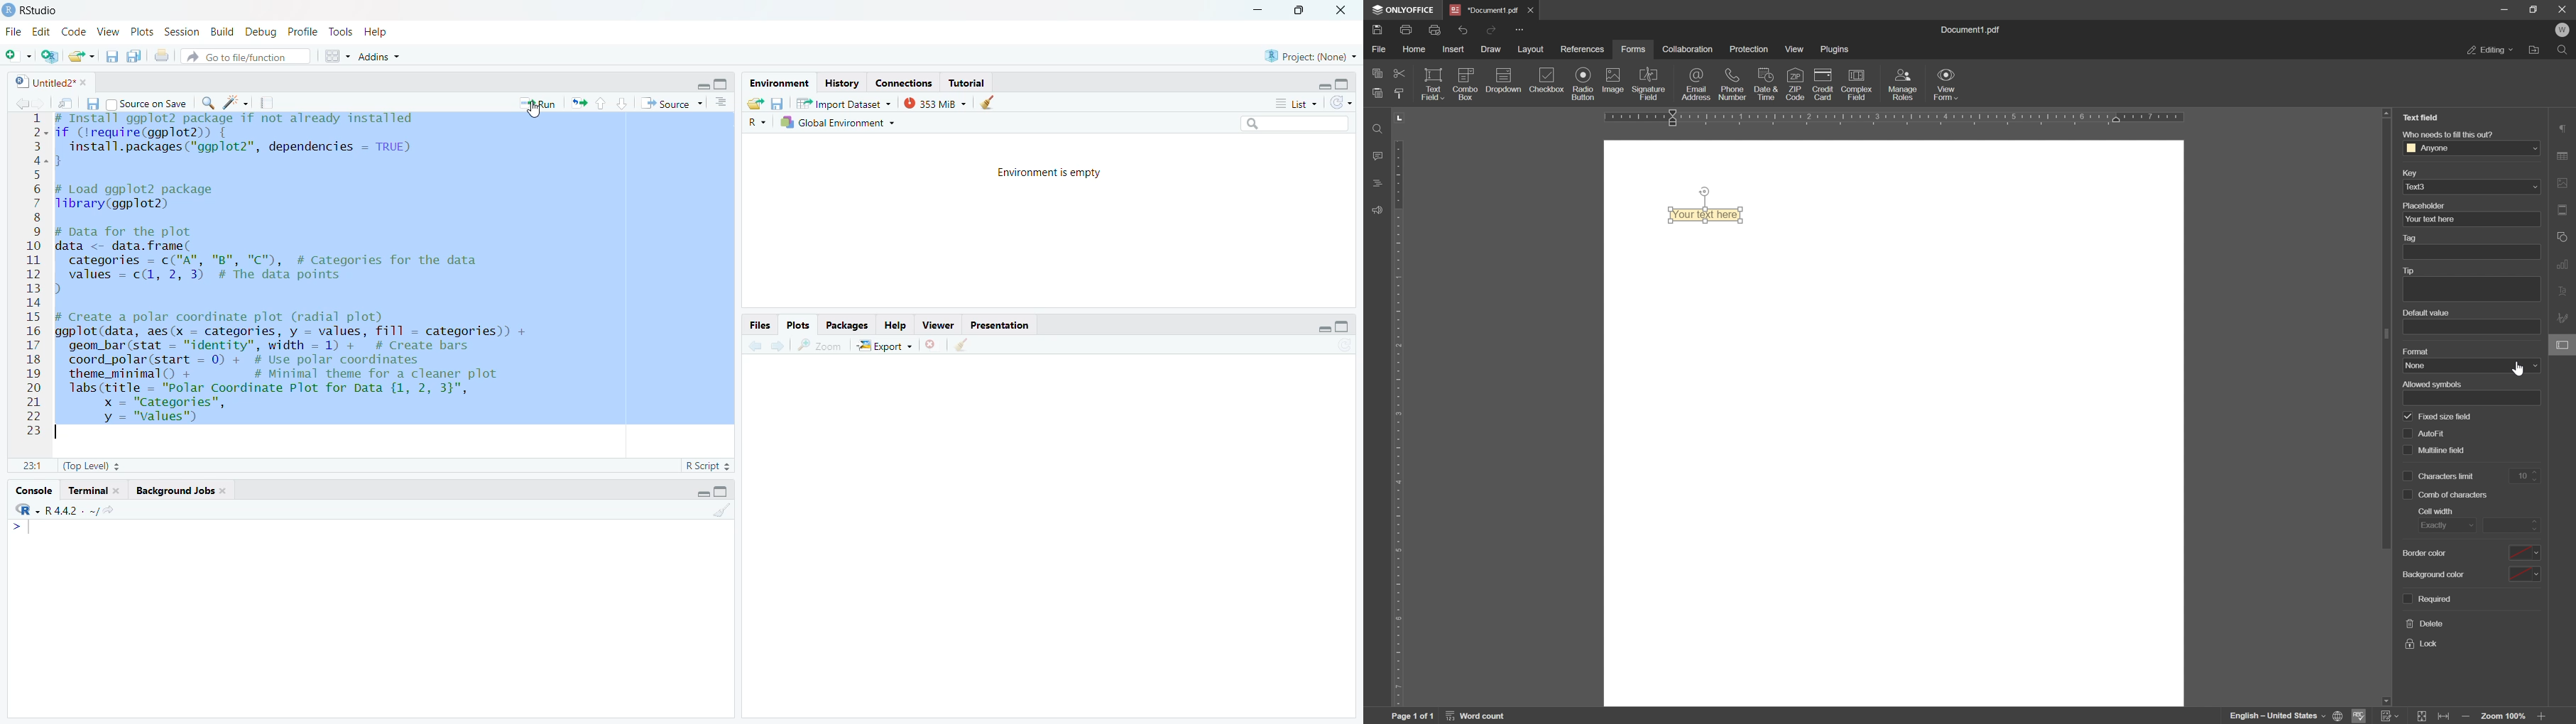 Image resolution: width=2576 pixels, height=728 pixels. Describe the element at coordinates (133, 56) in the screenshot. I see `save all open documents` at that location.